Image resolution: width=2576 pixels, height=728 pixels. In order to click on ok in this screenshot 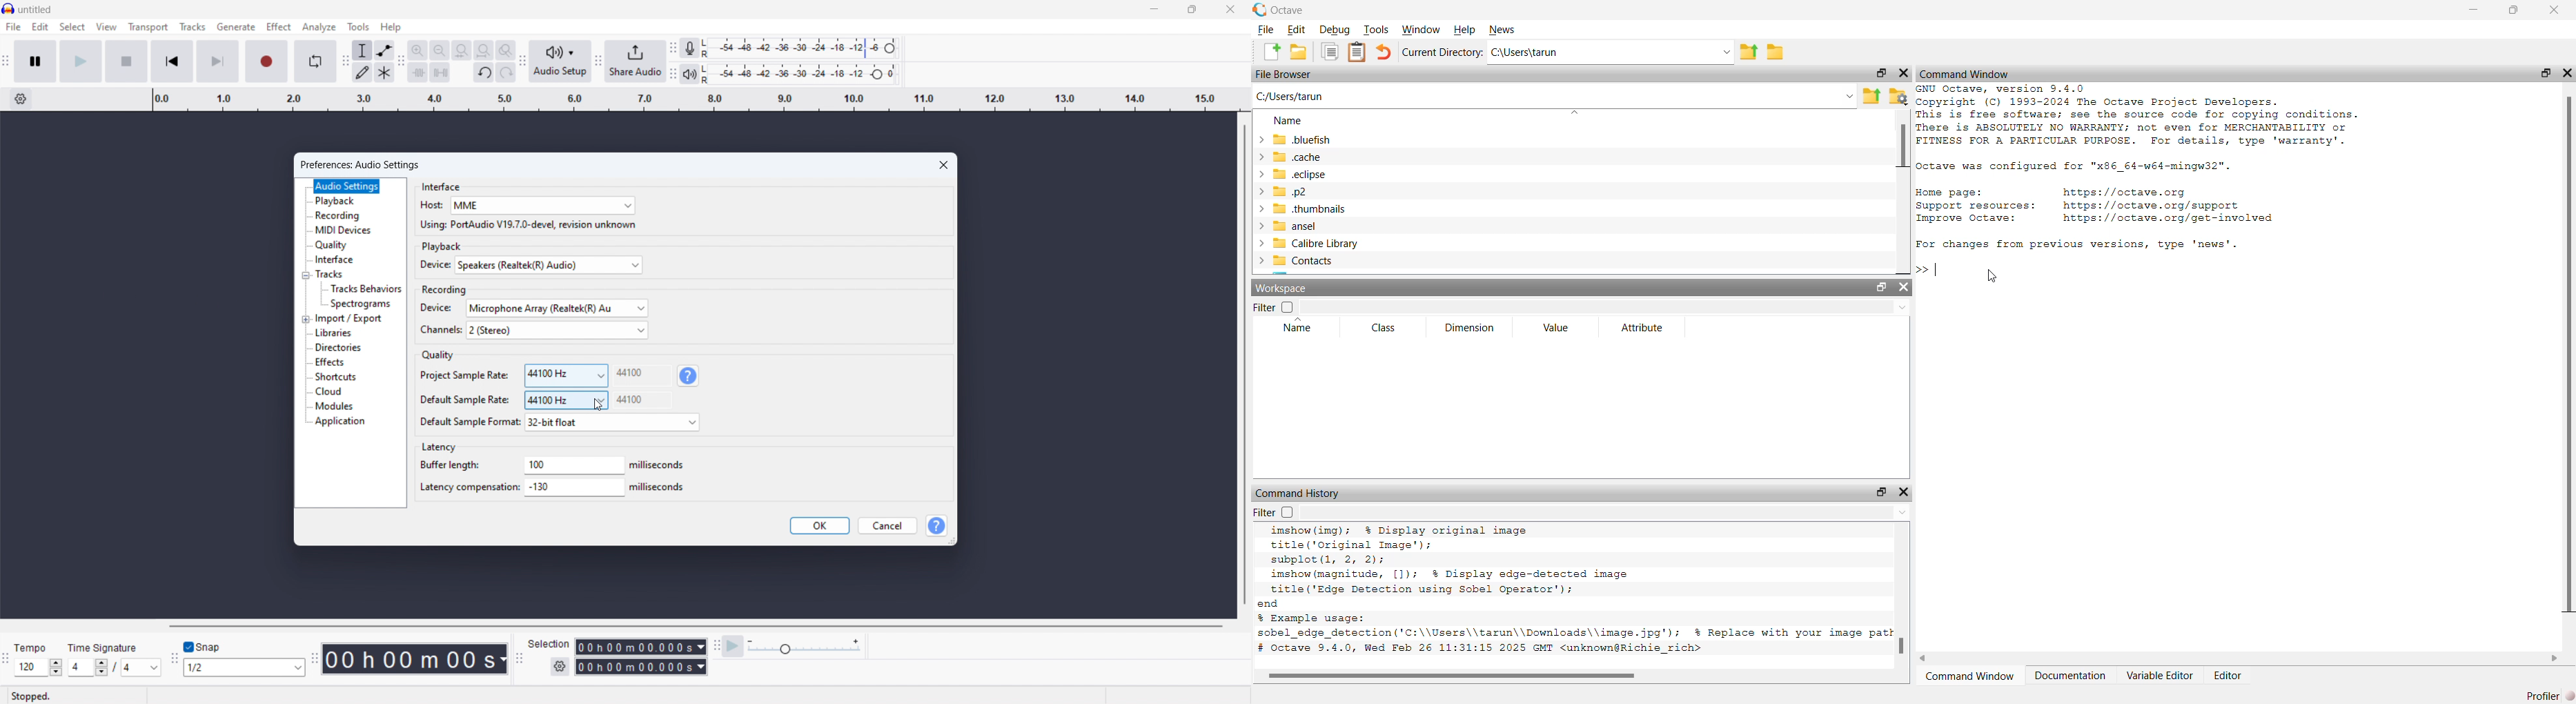, I will do `click(821, 525)`.